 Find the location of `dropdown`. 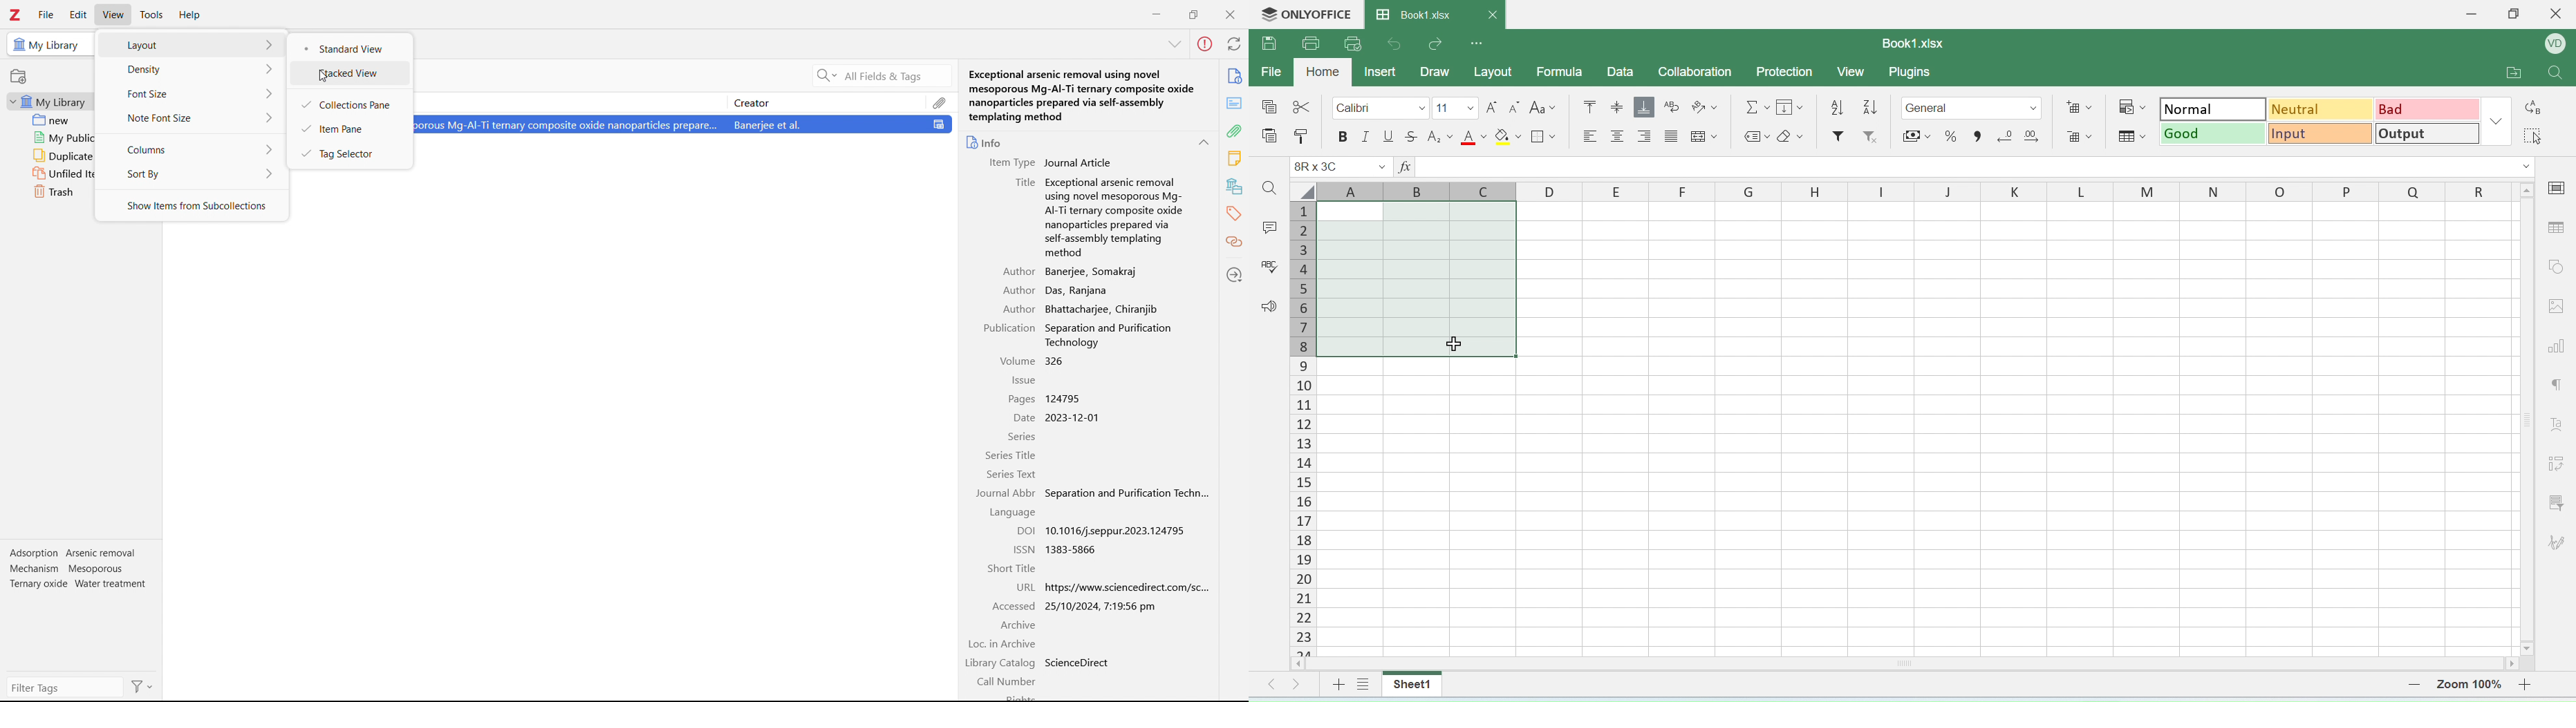

dropdown is located at coordinates (2498, 122).